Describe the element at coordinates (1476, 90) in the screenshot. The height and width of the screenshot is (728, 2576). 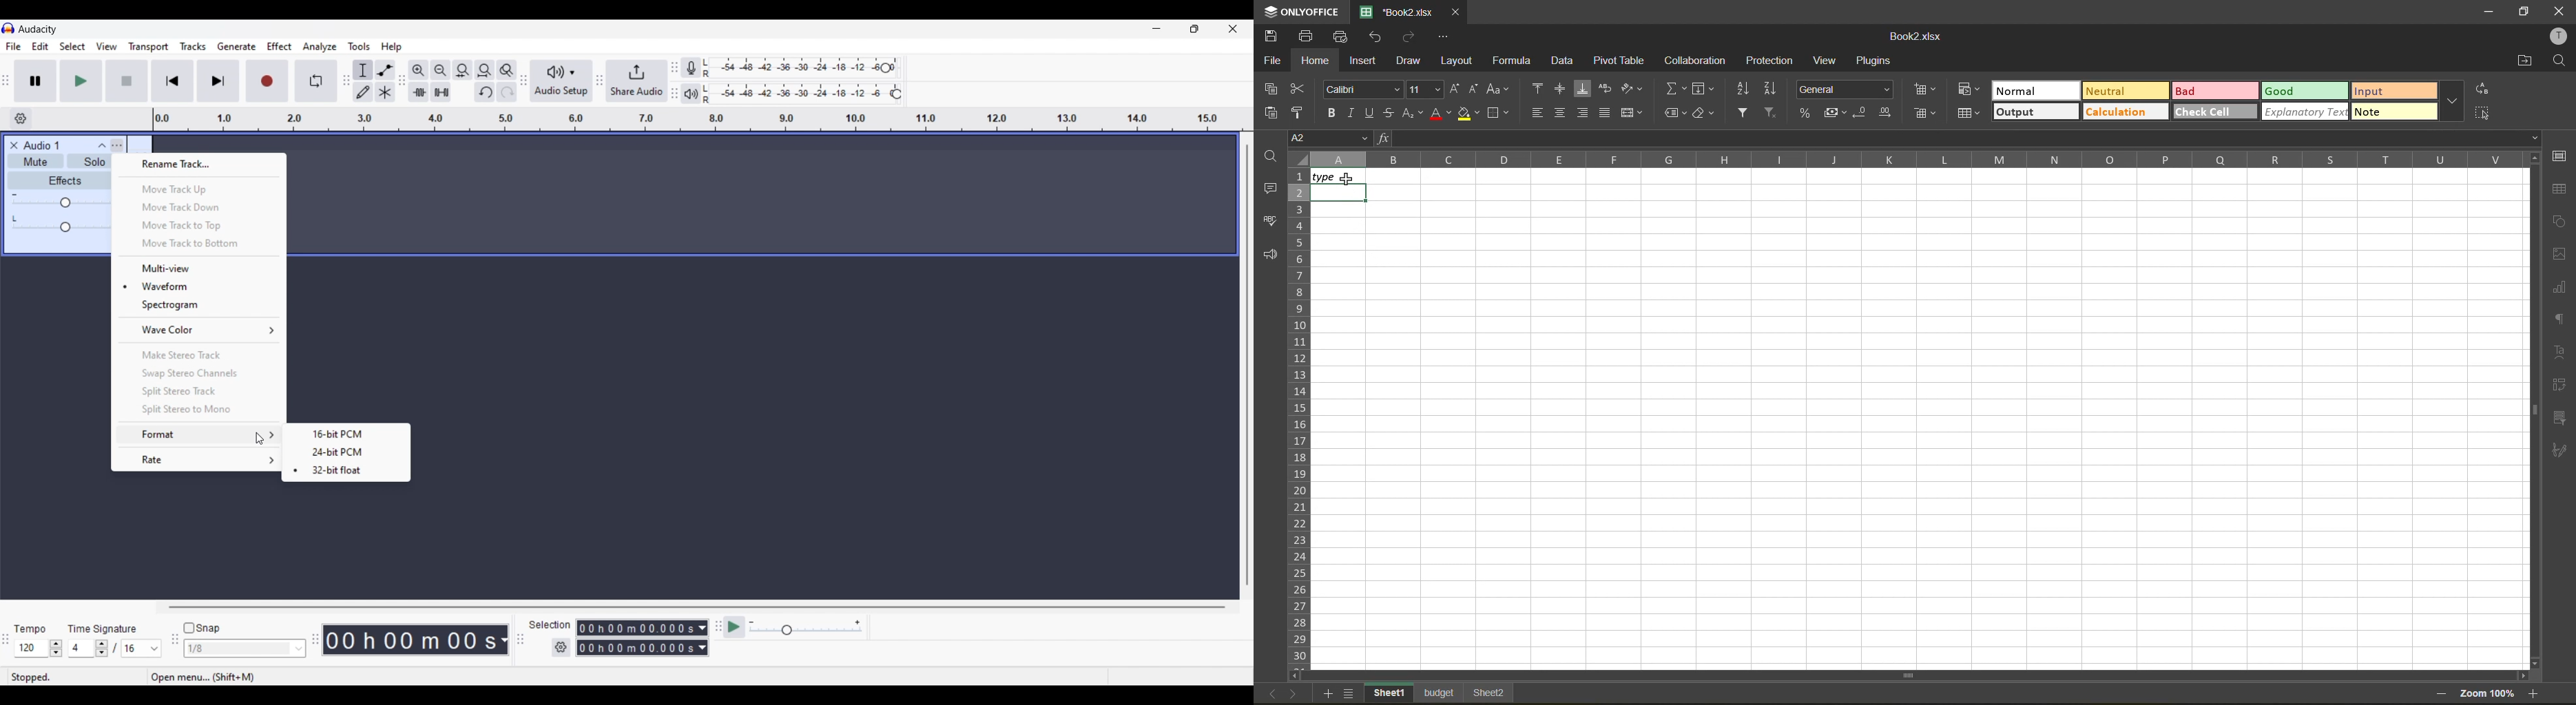
I see `decrement size` at that location.